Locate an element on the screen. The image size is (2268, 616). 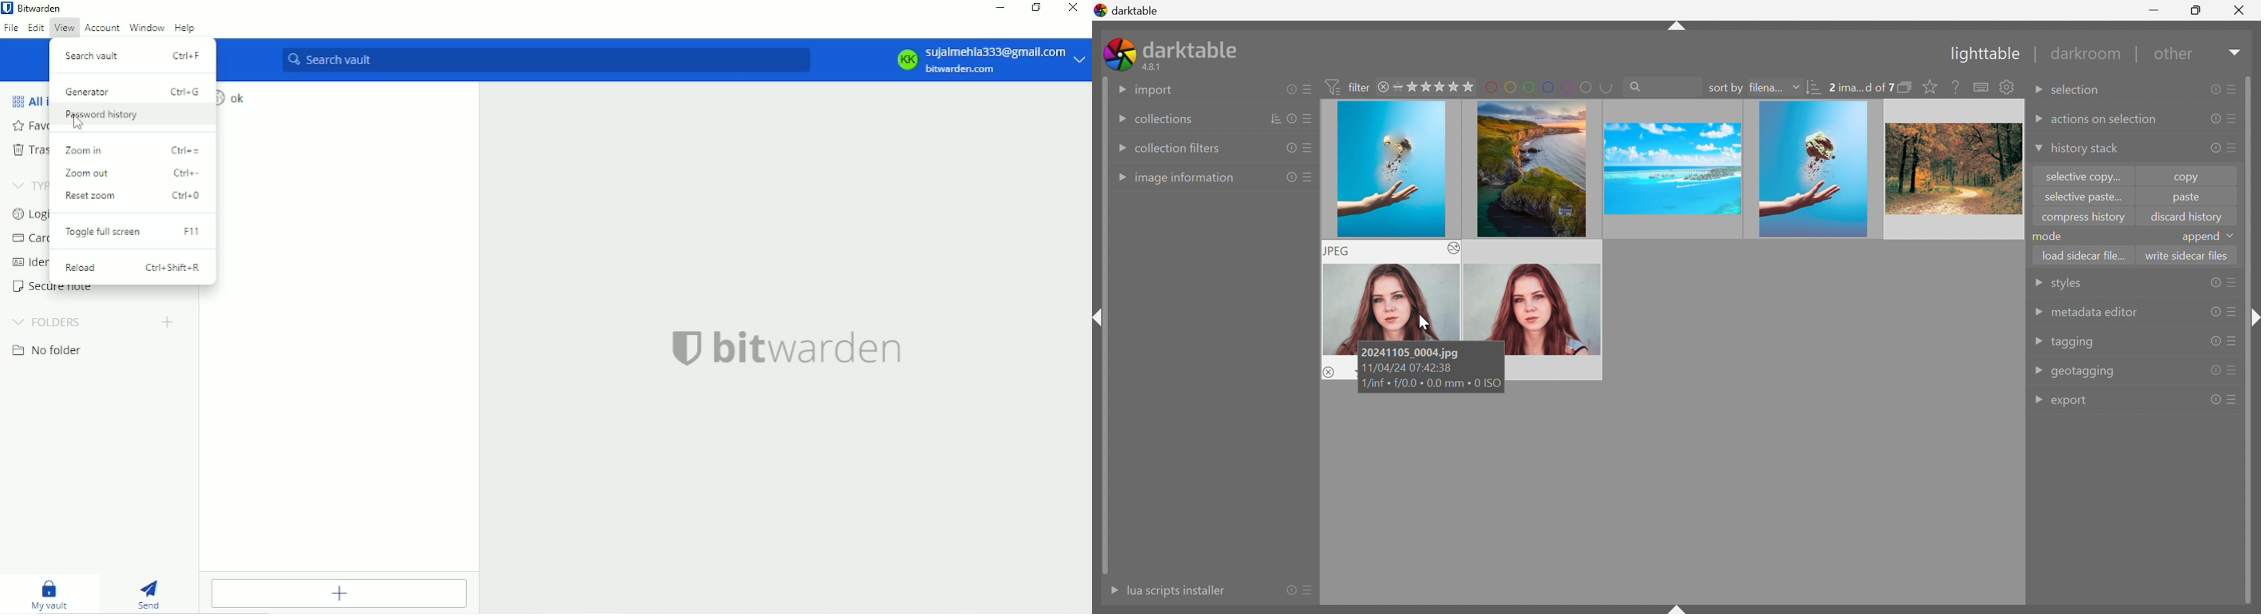
presets is located at coordinates (1309, 120).